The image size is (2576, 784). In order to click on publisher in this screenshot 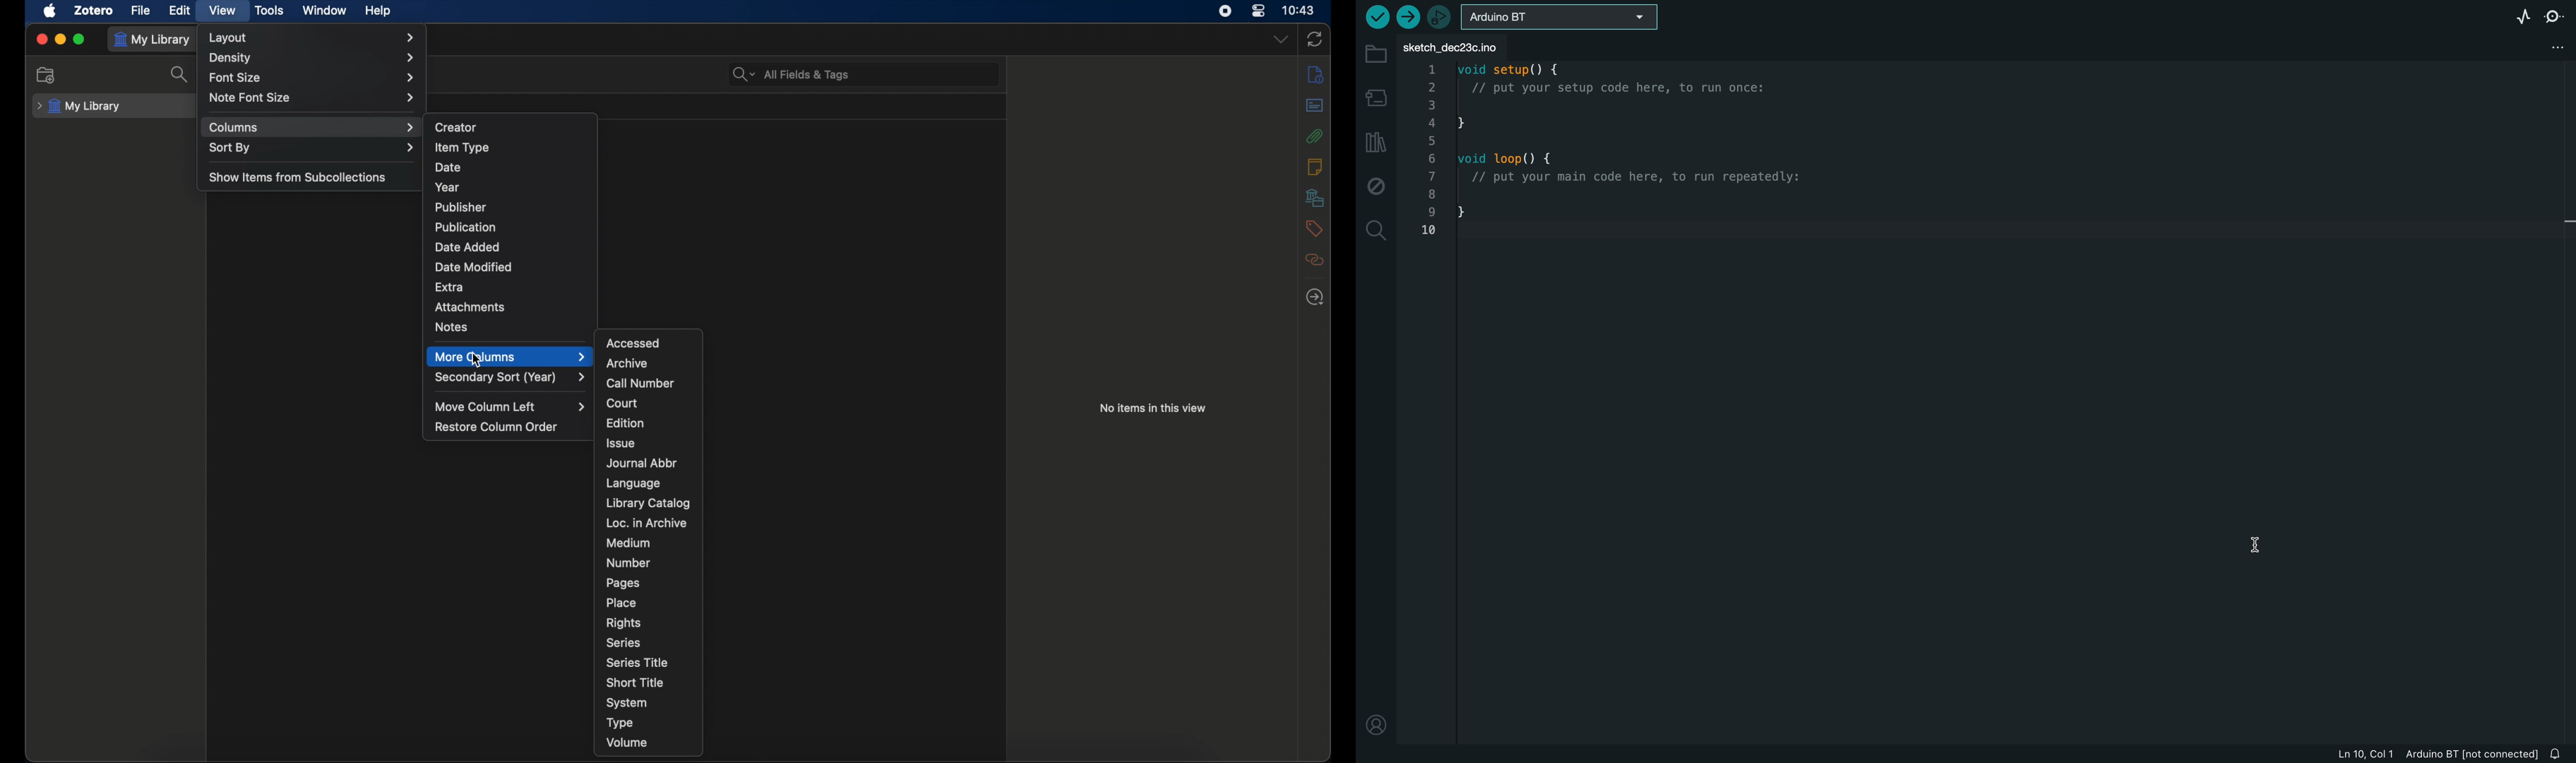, I will do `click(461, 208)`.